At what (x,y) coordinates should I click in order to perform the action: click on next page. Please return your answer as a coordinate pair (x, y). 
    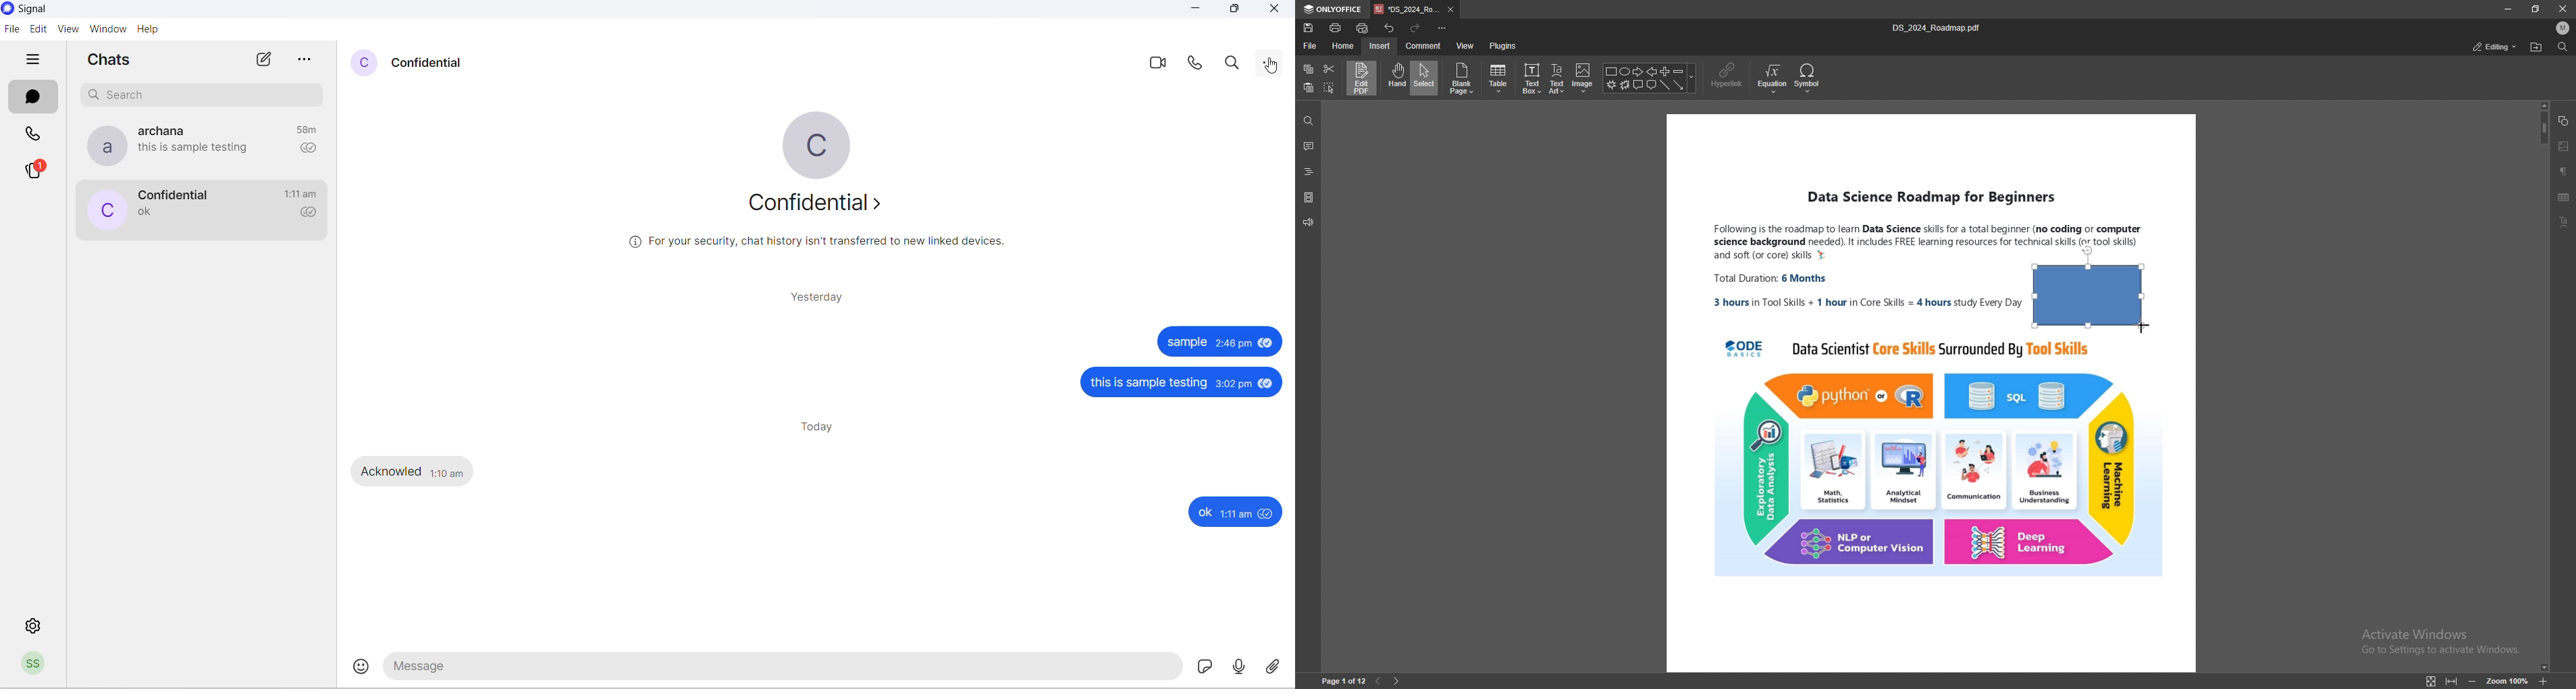
    Looking at the image, I should click on (1400, 679).